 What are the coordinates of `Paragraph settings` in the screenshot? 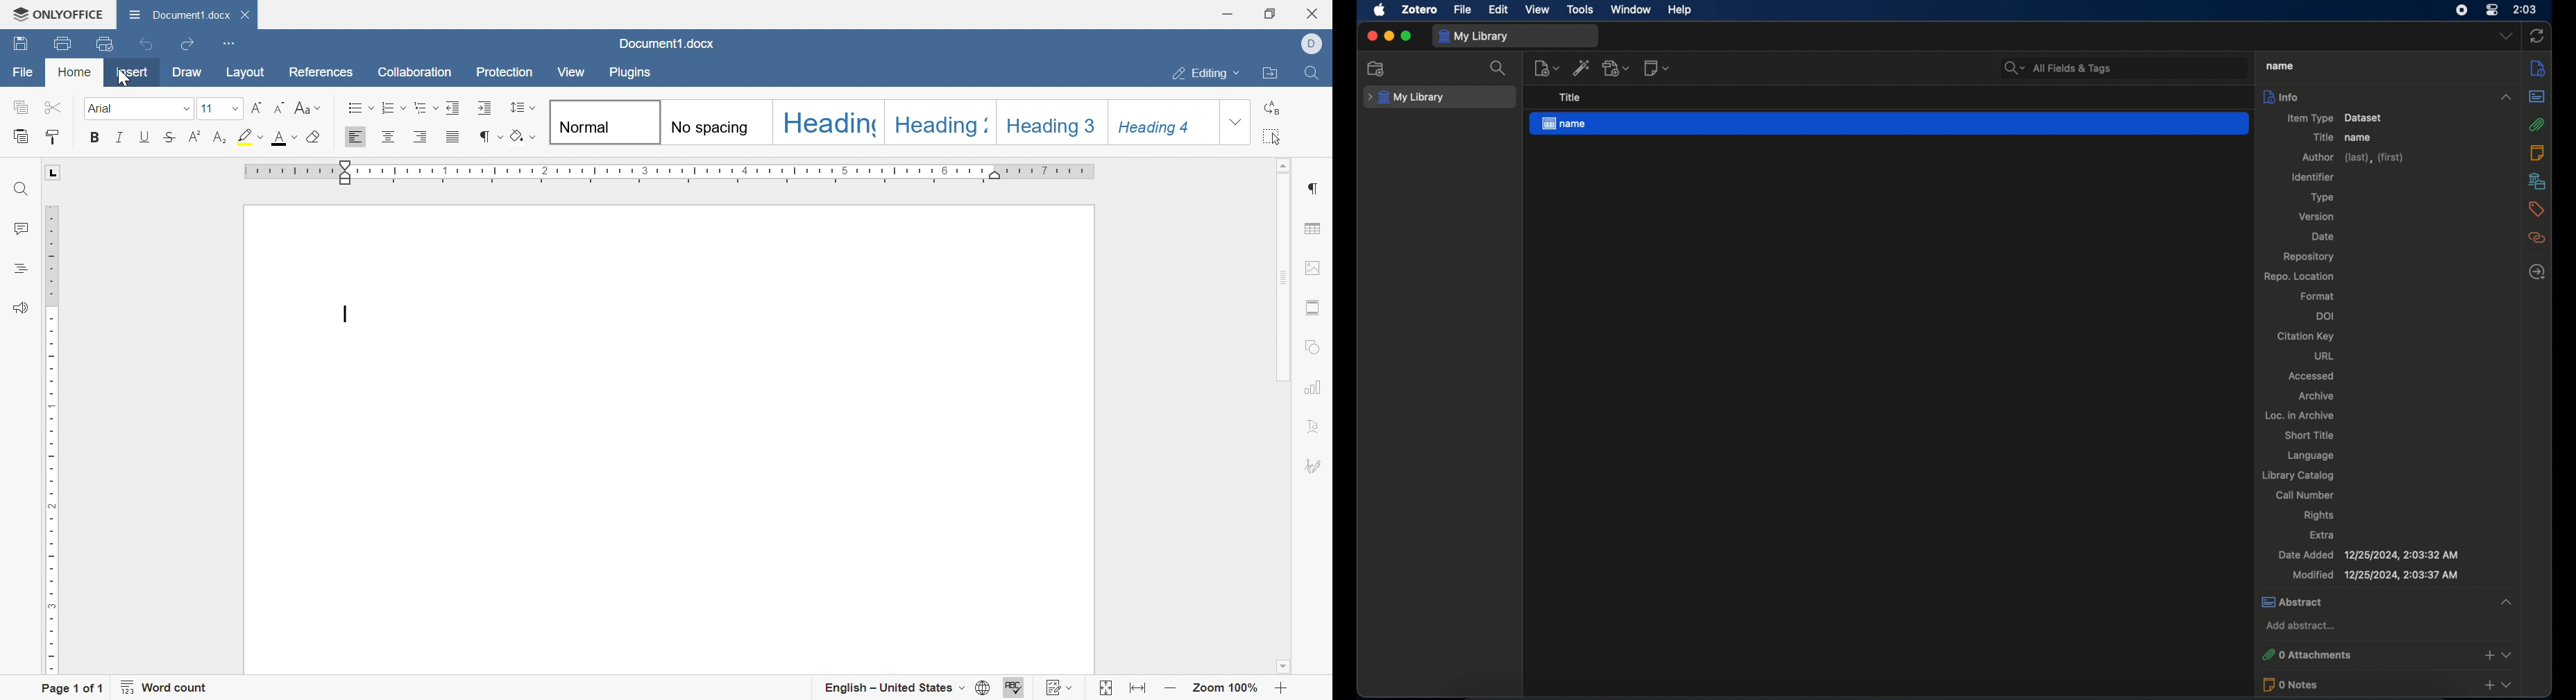 It's located at (1317, 189).